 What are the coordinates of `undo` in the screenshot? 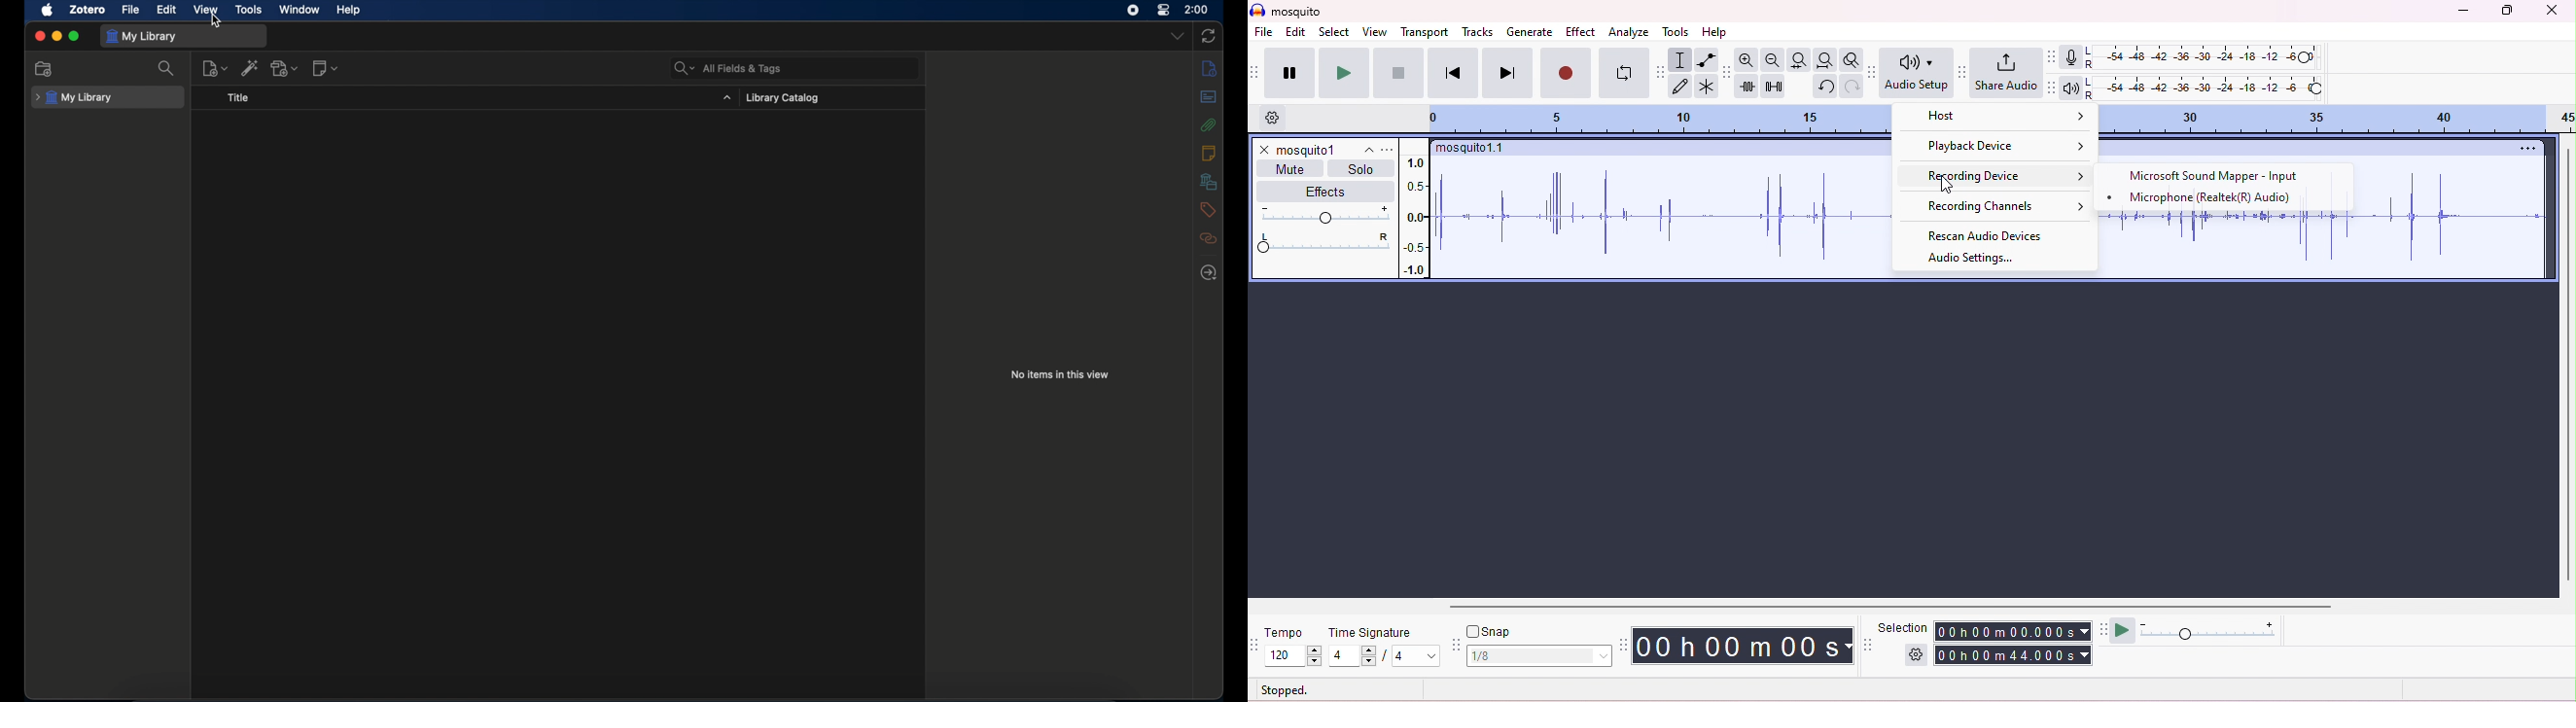 It's located at (1824, 87).